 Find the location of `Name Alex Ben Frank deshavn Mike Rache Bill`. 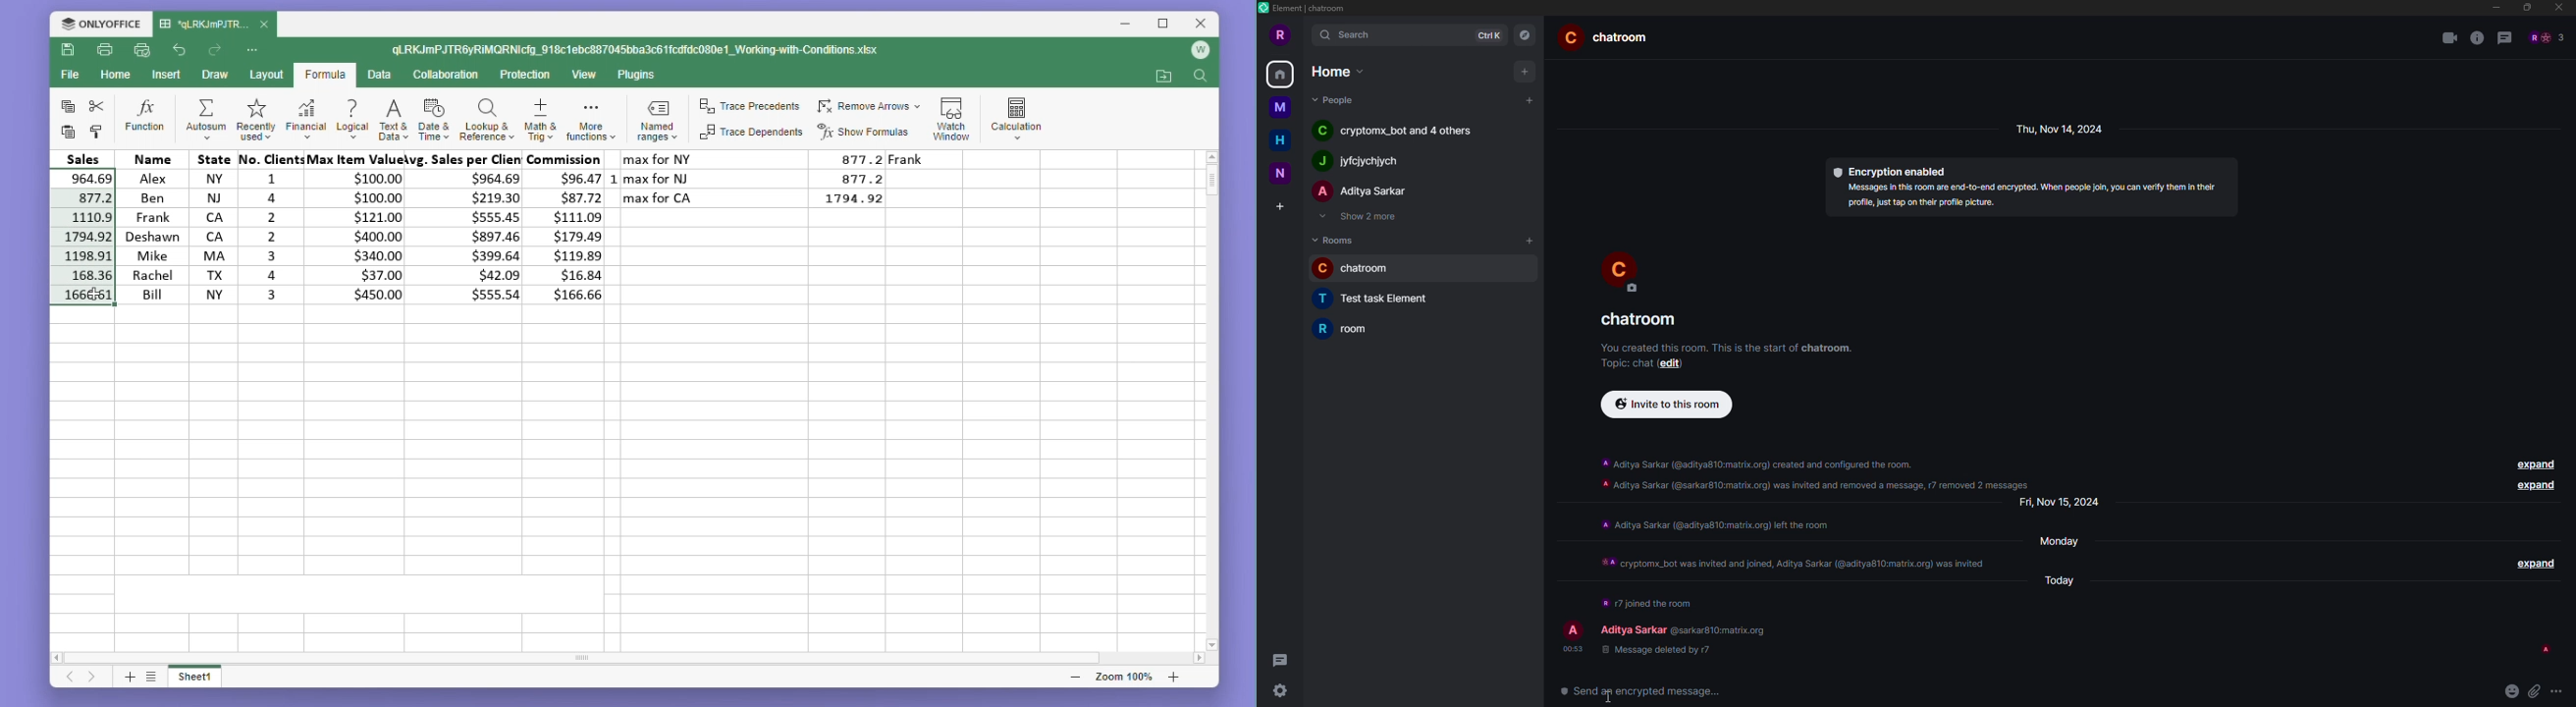

Name Alex Ben Frank deshavn Mike Rache Bill is located at coordinates (151, 227).